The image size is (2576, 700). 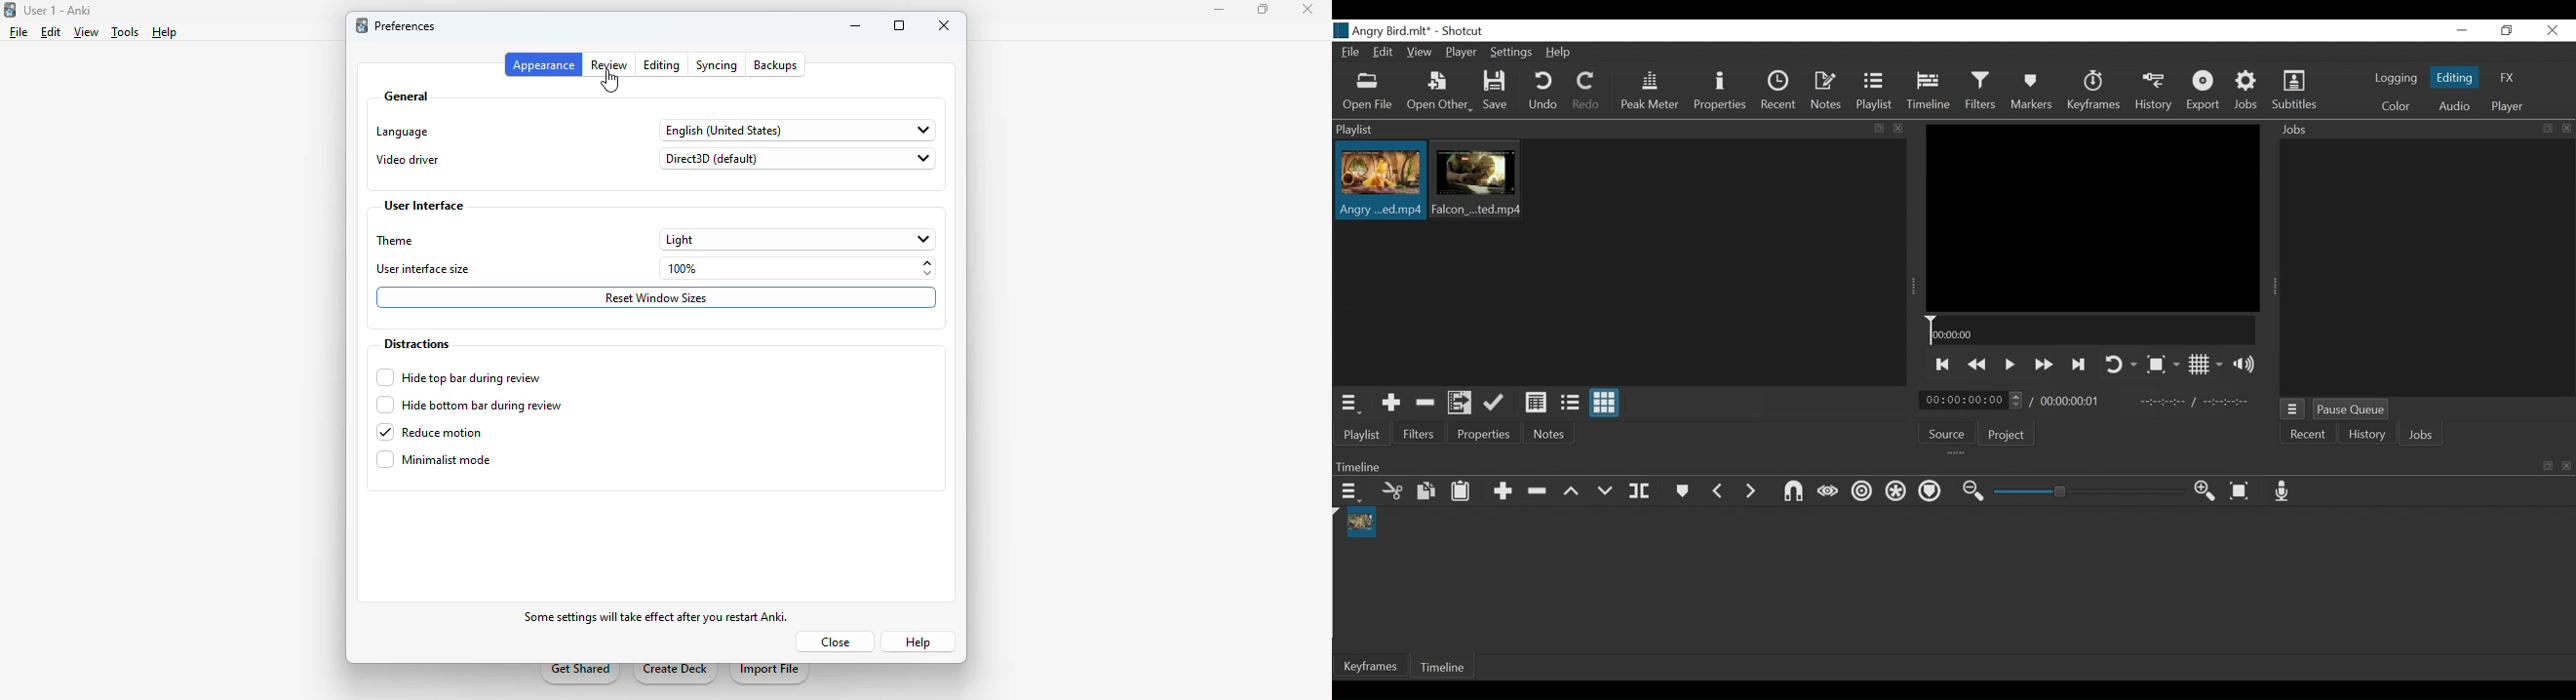 I want to click on maximize, so click(x=900, y=25).